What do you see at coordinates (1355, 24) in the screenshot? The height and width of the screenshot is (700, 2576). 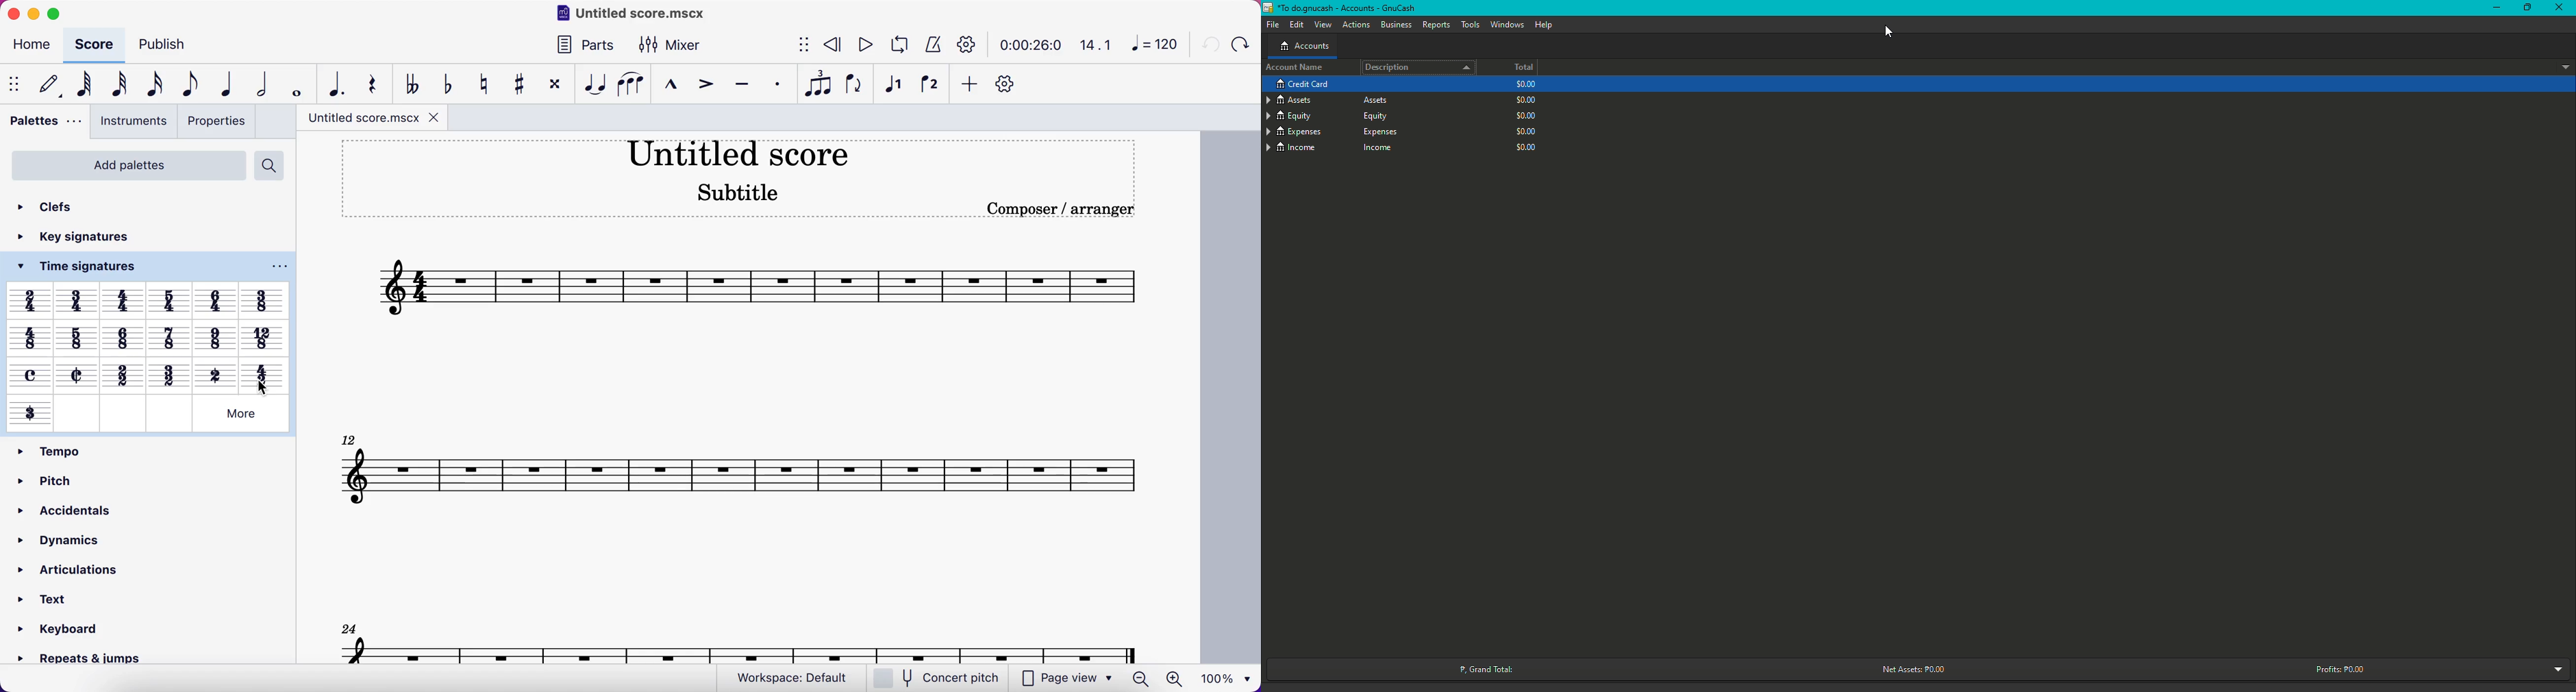 I see `Actions` at bounding box center [1355, 24].